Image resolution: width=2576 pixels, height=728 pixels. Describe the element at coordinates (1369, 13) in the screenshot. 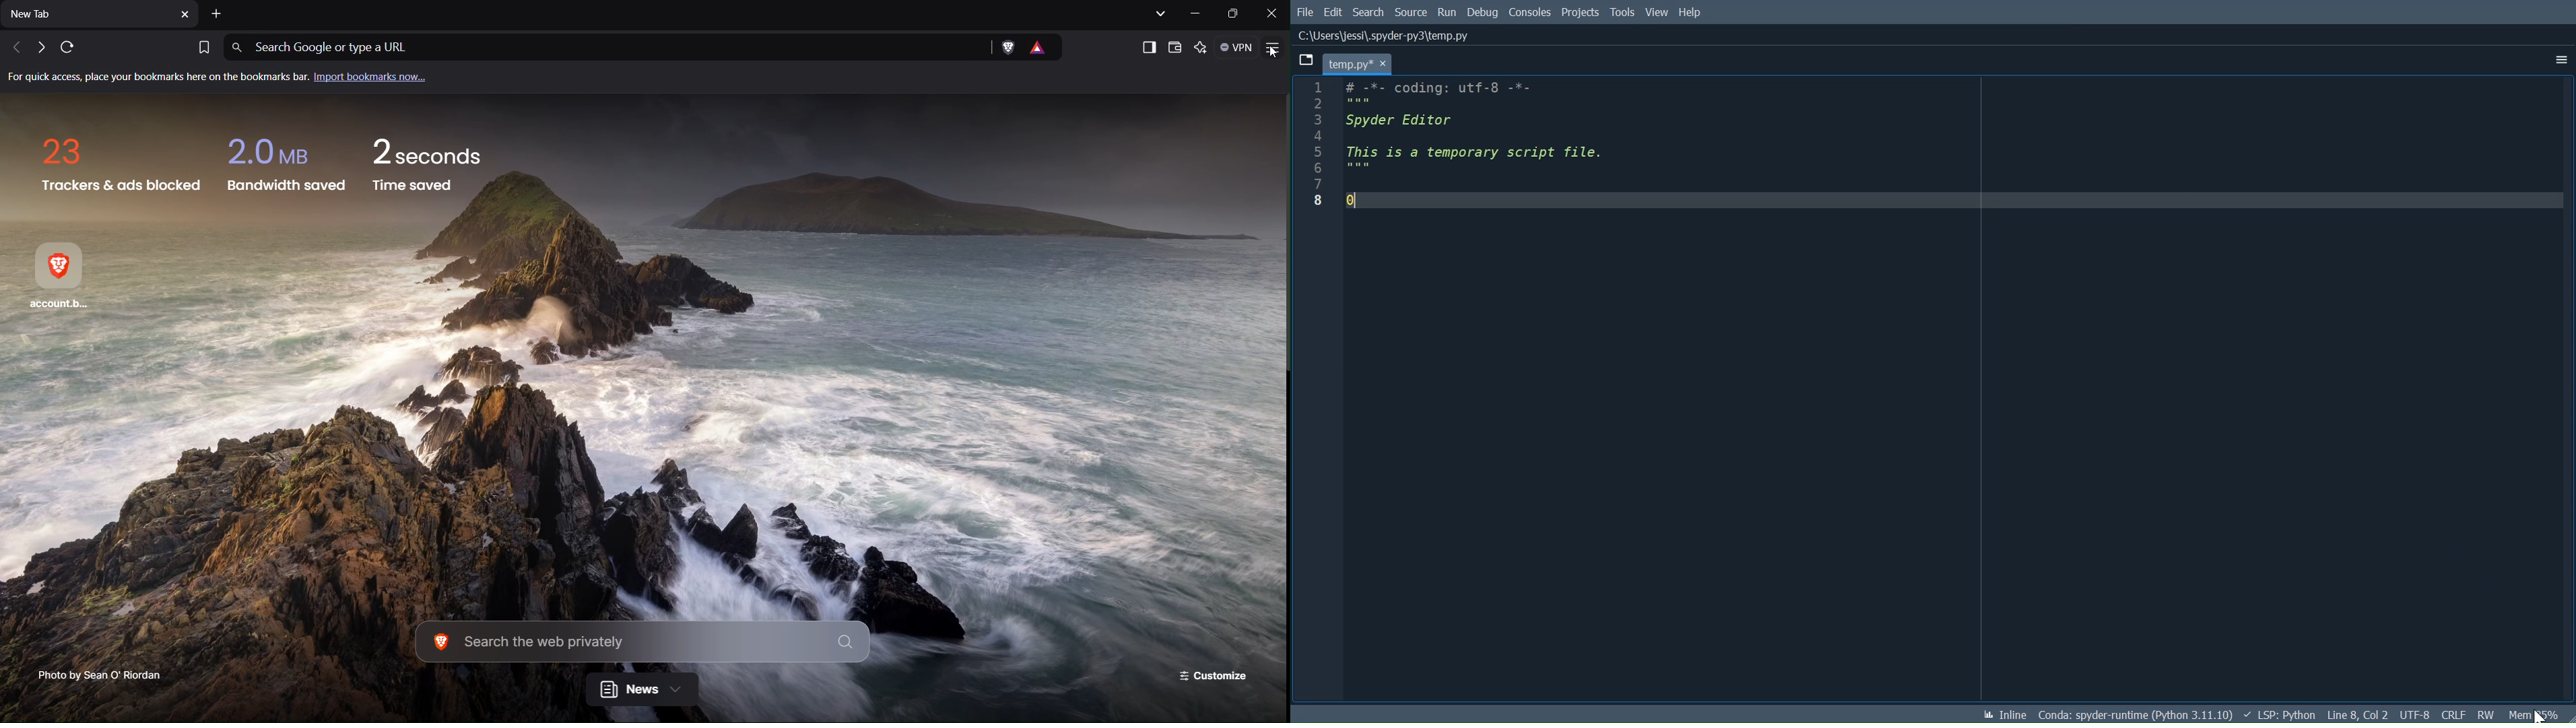

I see `Search` at that location.